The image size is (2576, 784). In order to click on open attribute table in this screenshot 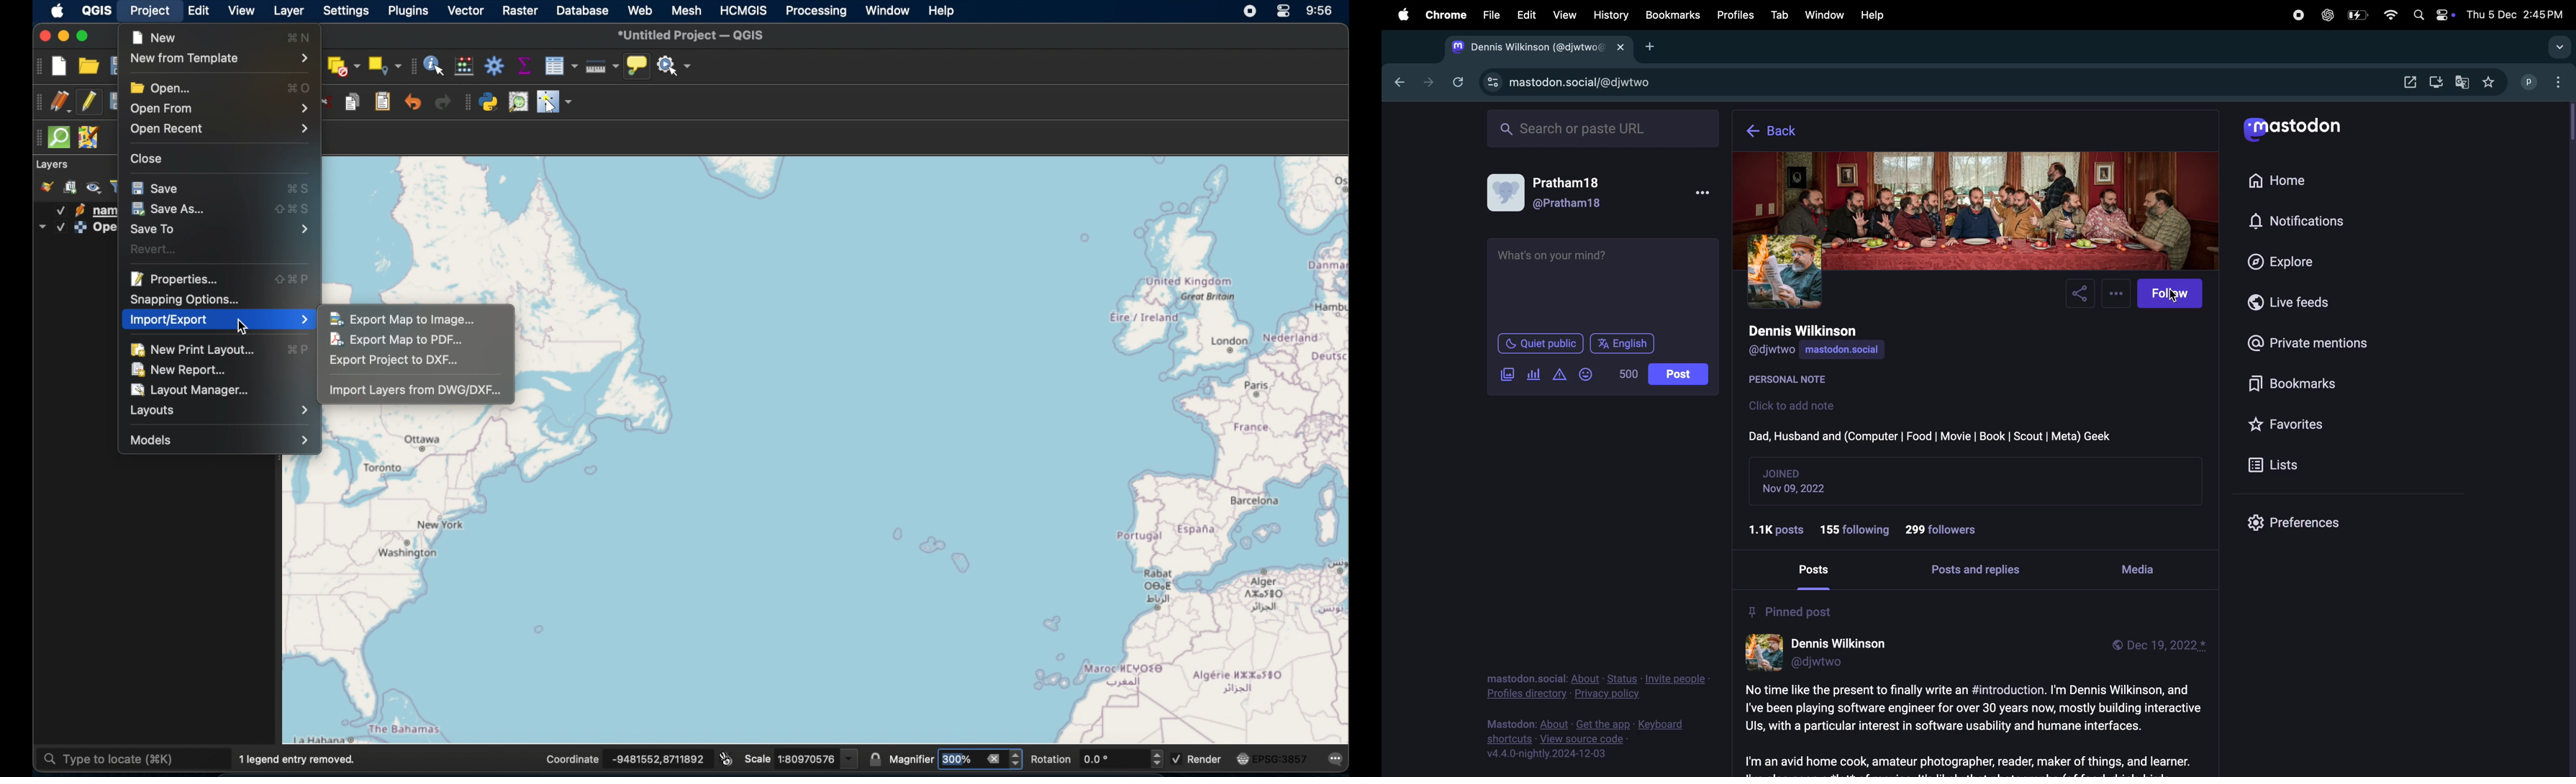, I will do `click(561, 66)`.